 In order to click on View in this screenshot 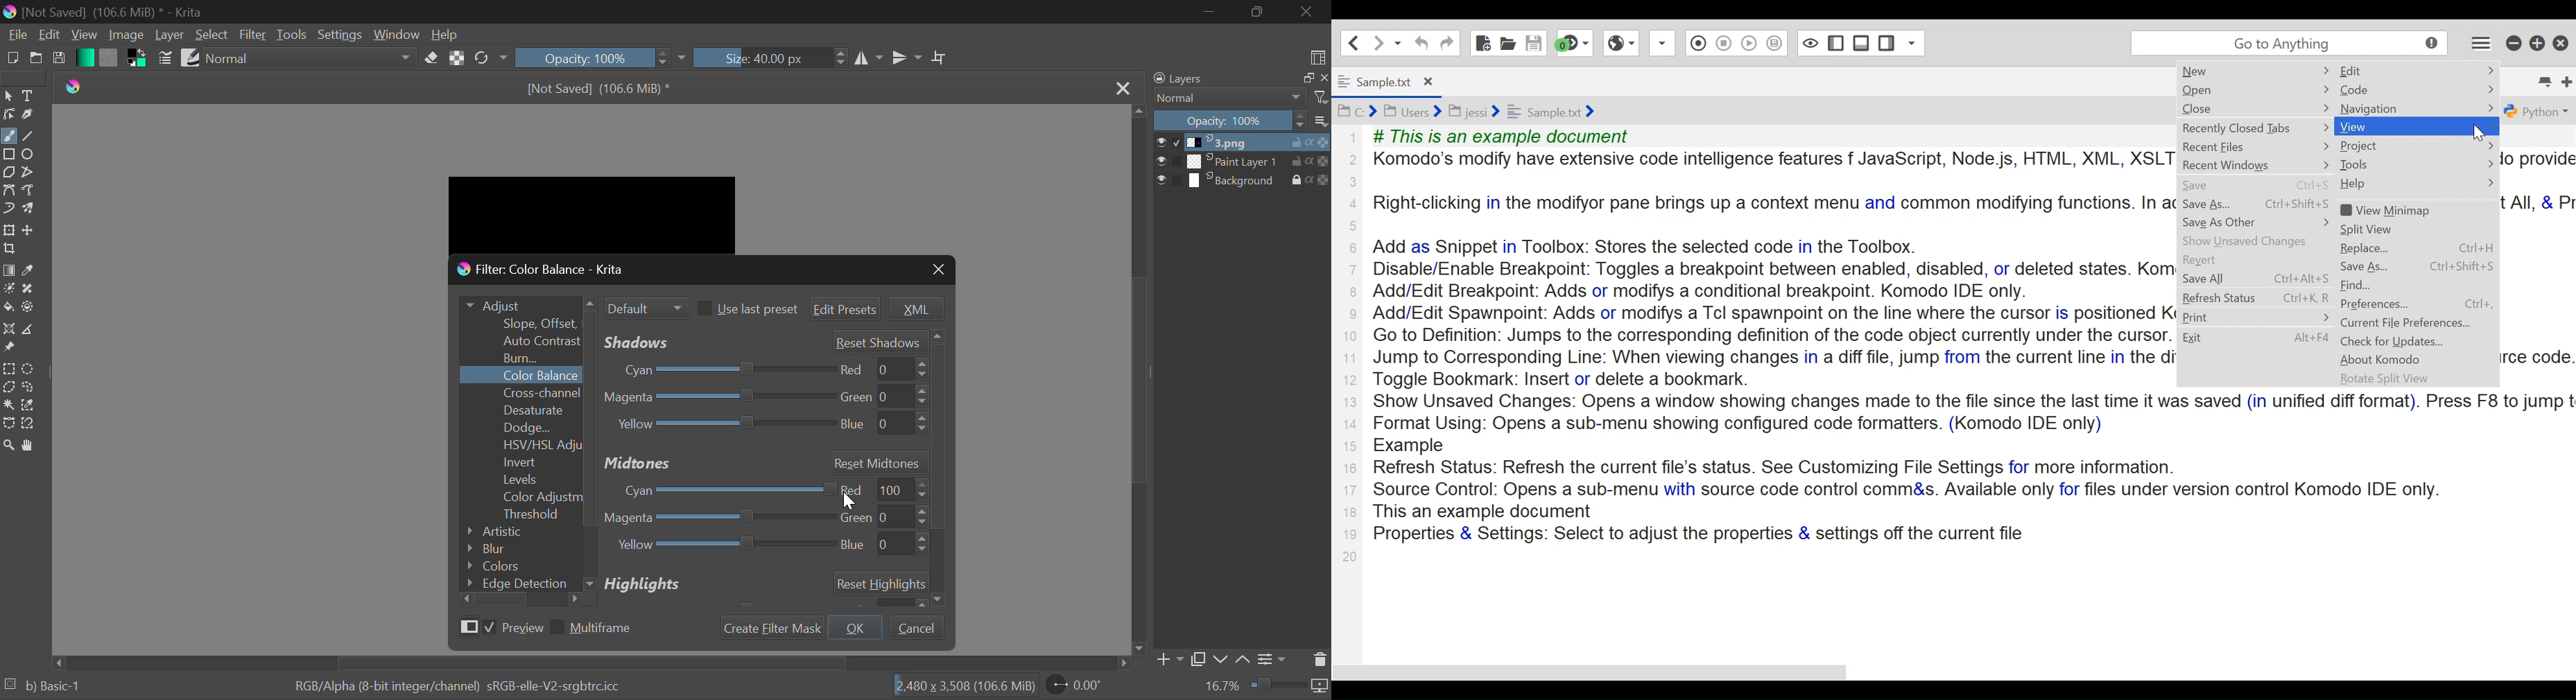, I will do `click(2376, 126)`.